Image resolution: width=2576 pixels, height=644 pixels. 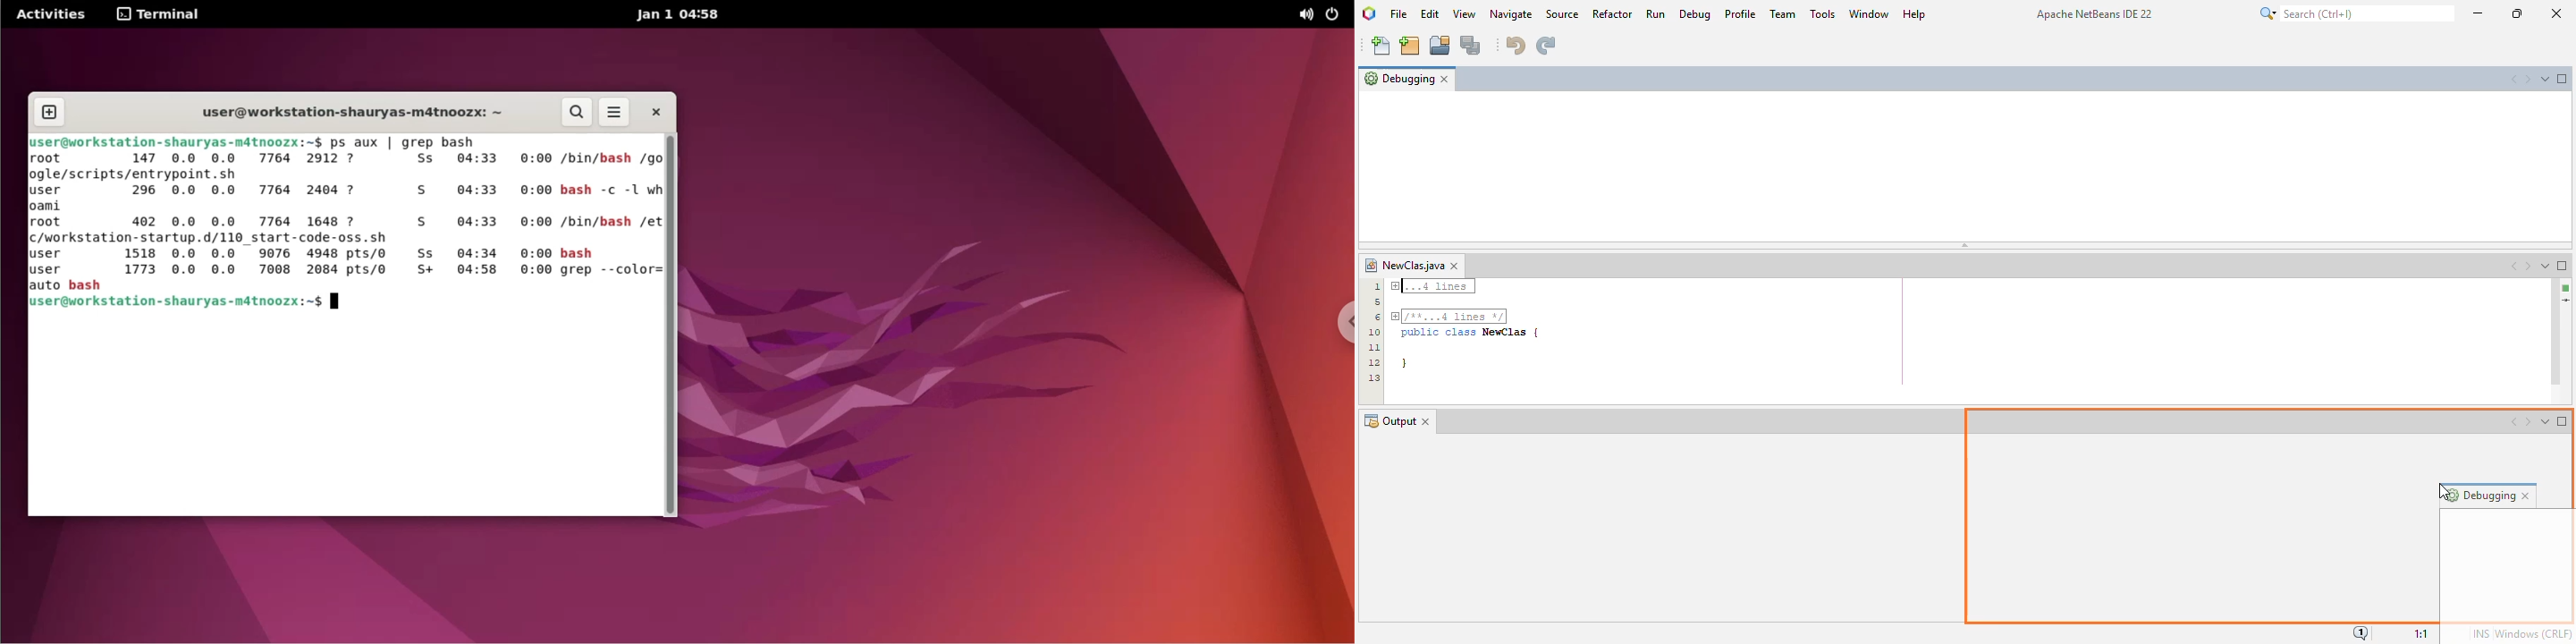 What do you see at coordinates (1399, 13) in the screenshot?
I see `file` at bounding box center [1399, 13].